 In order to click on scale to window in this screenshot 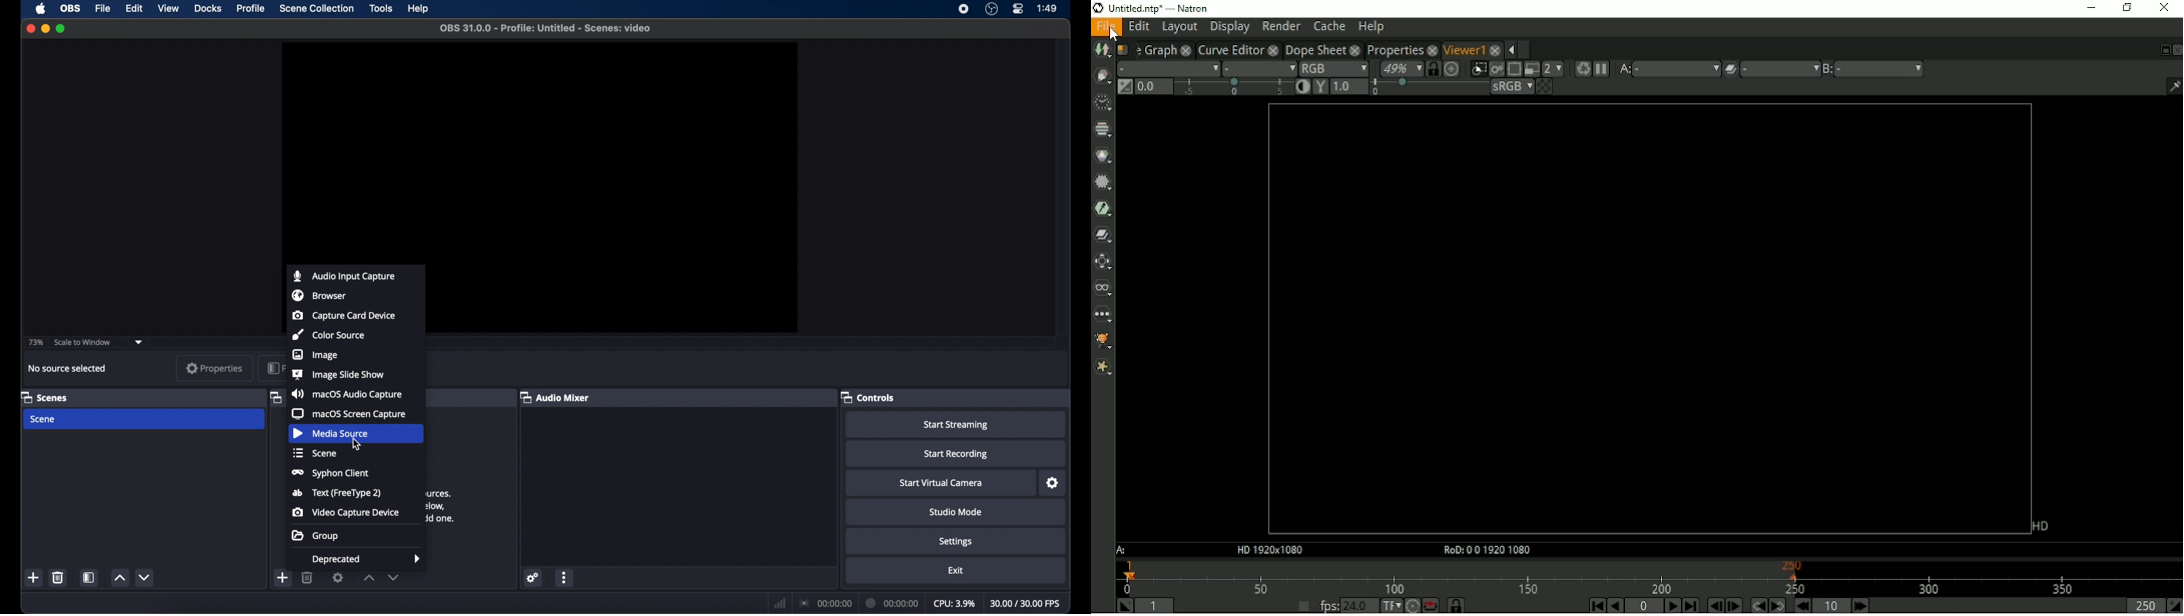, I will do `click(83, 342)`.